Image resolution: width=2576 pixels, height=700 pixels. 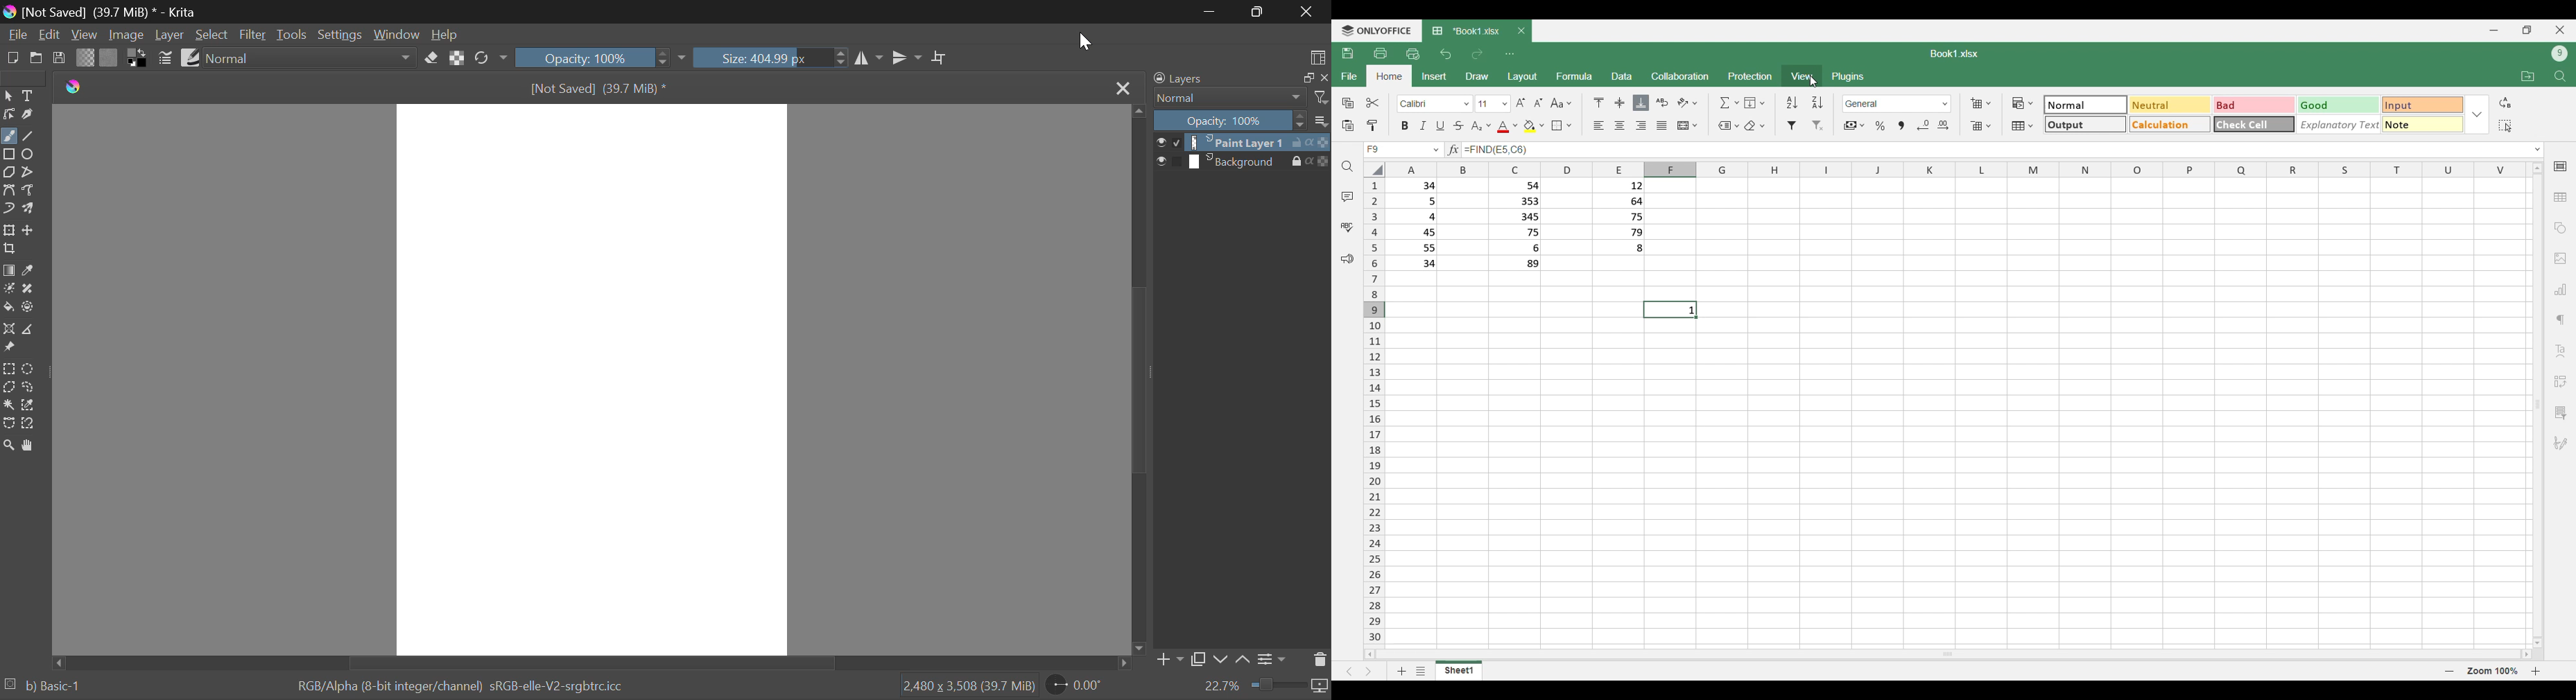 I want to click on Centre alignment, so click(x=1619, y=126).